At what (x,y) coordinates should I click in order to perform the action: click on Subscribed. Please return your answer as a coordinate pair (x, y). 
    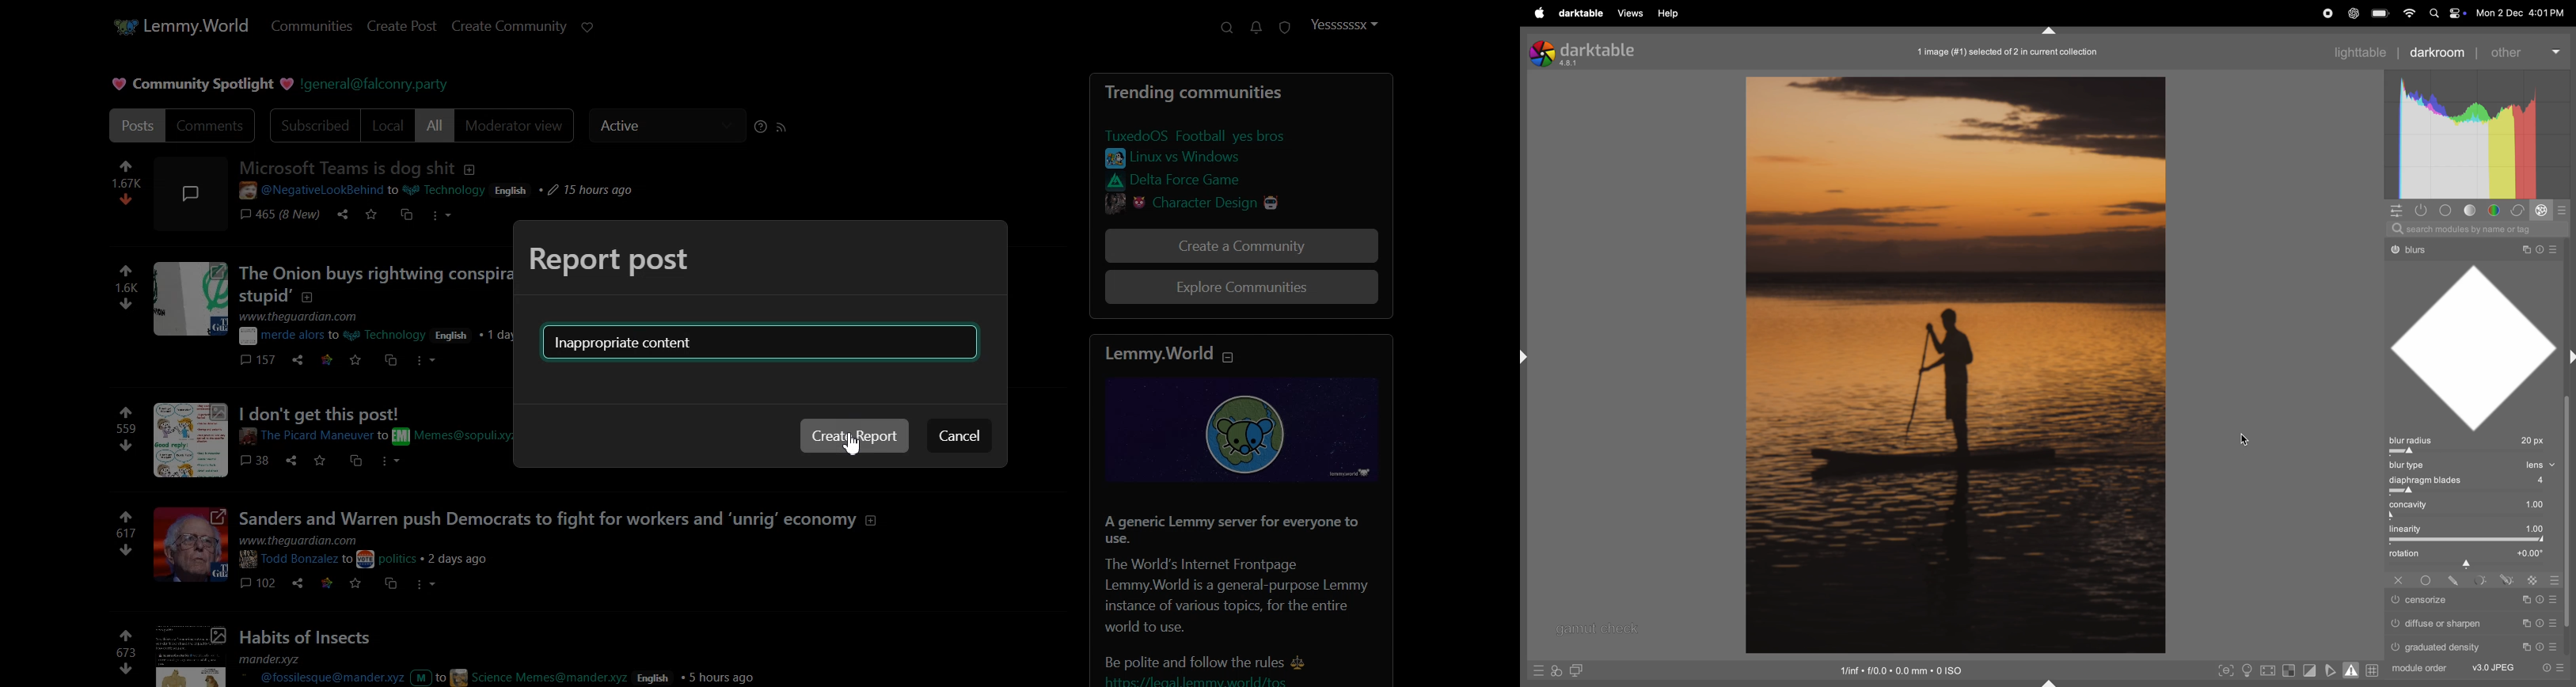
    Looking at the image, I should click on (313, 125).